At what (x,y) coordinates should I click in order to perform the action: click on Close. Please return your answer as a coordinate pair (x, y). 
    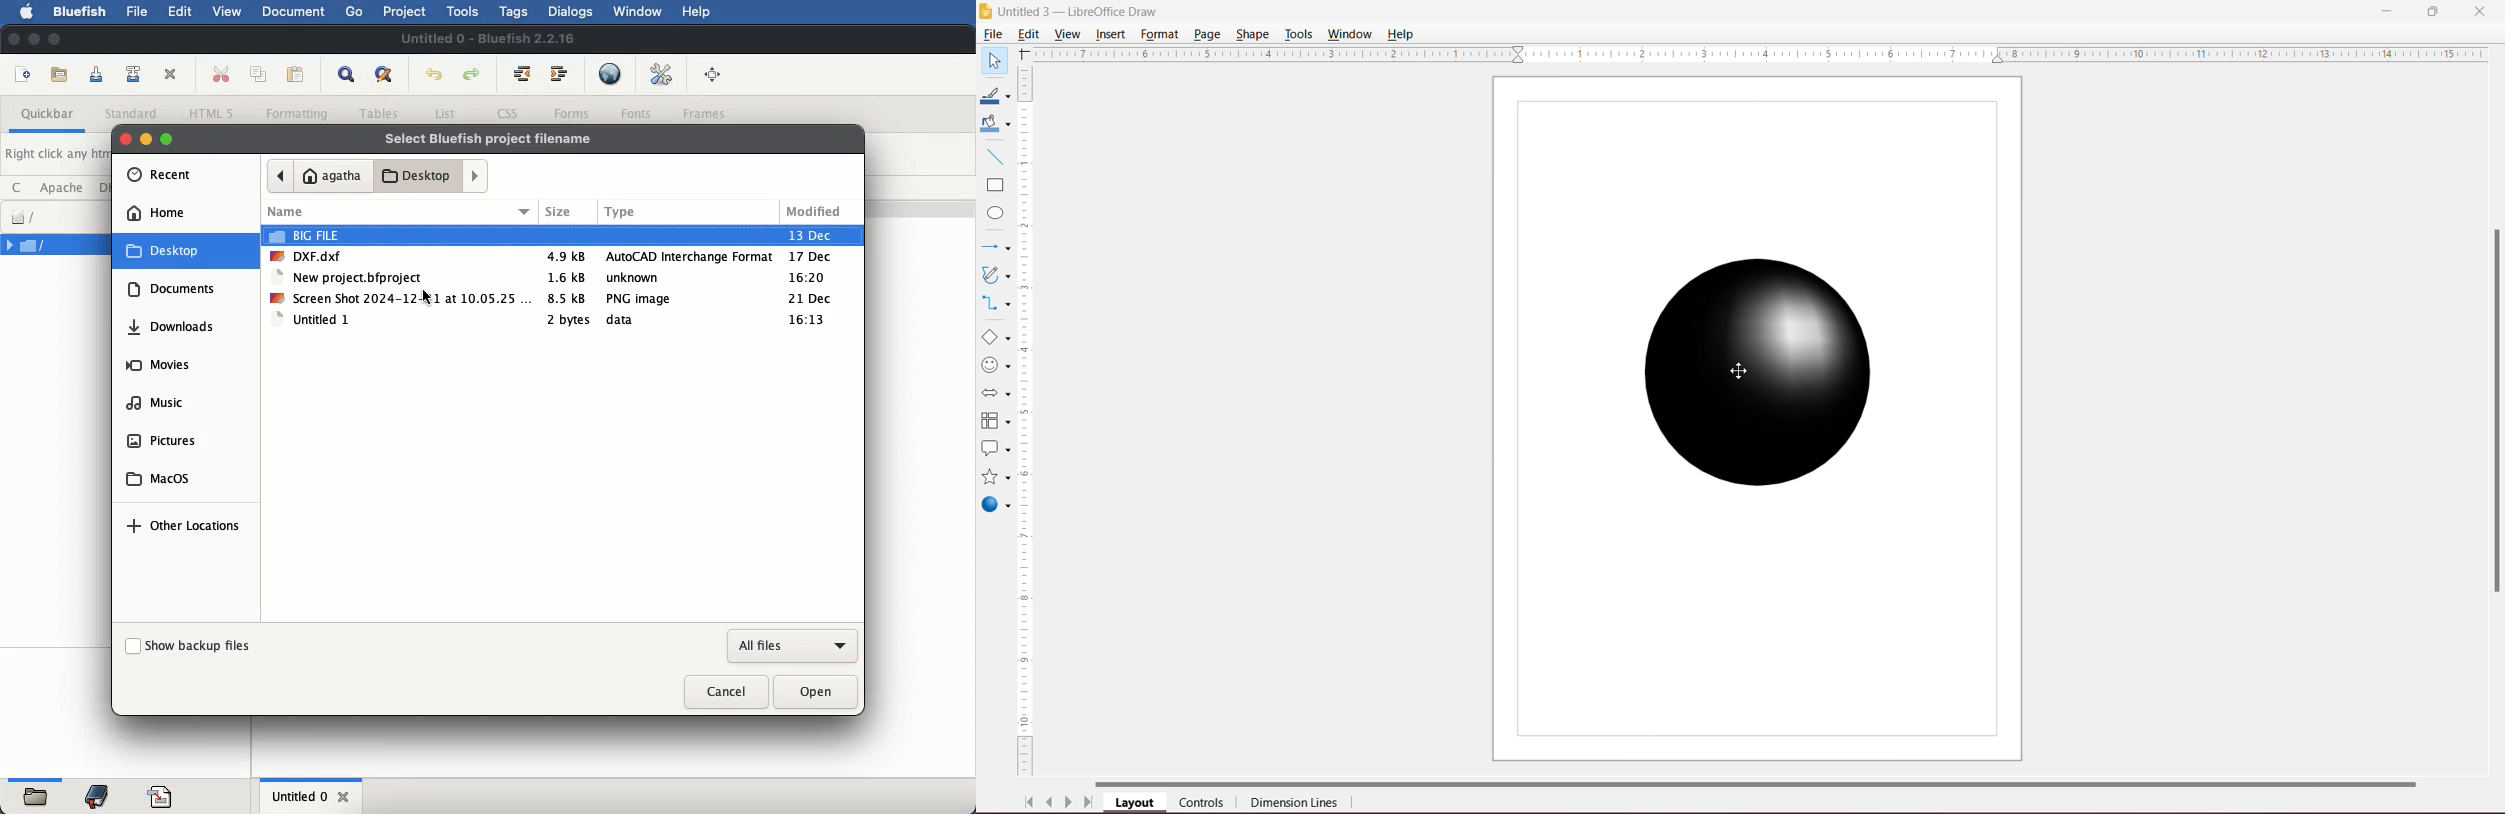
    Looking at the image, I should click on (2480, 10).